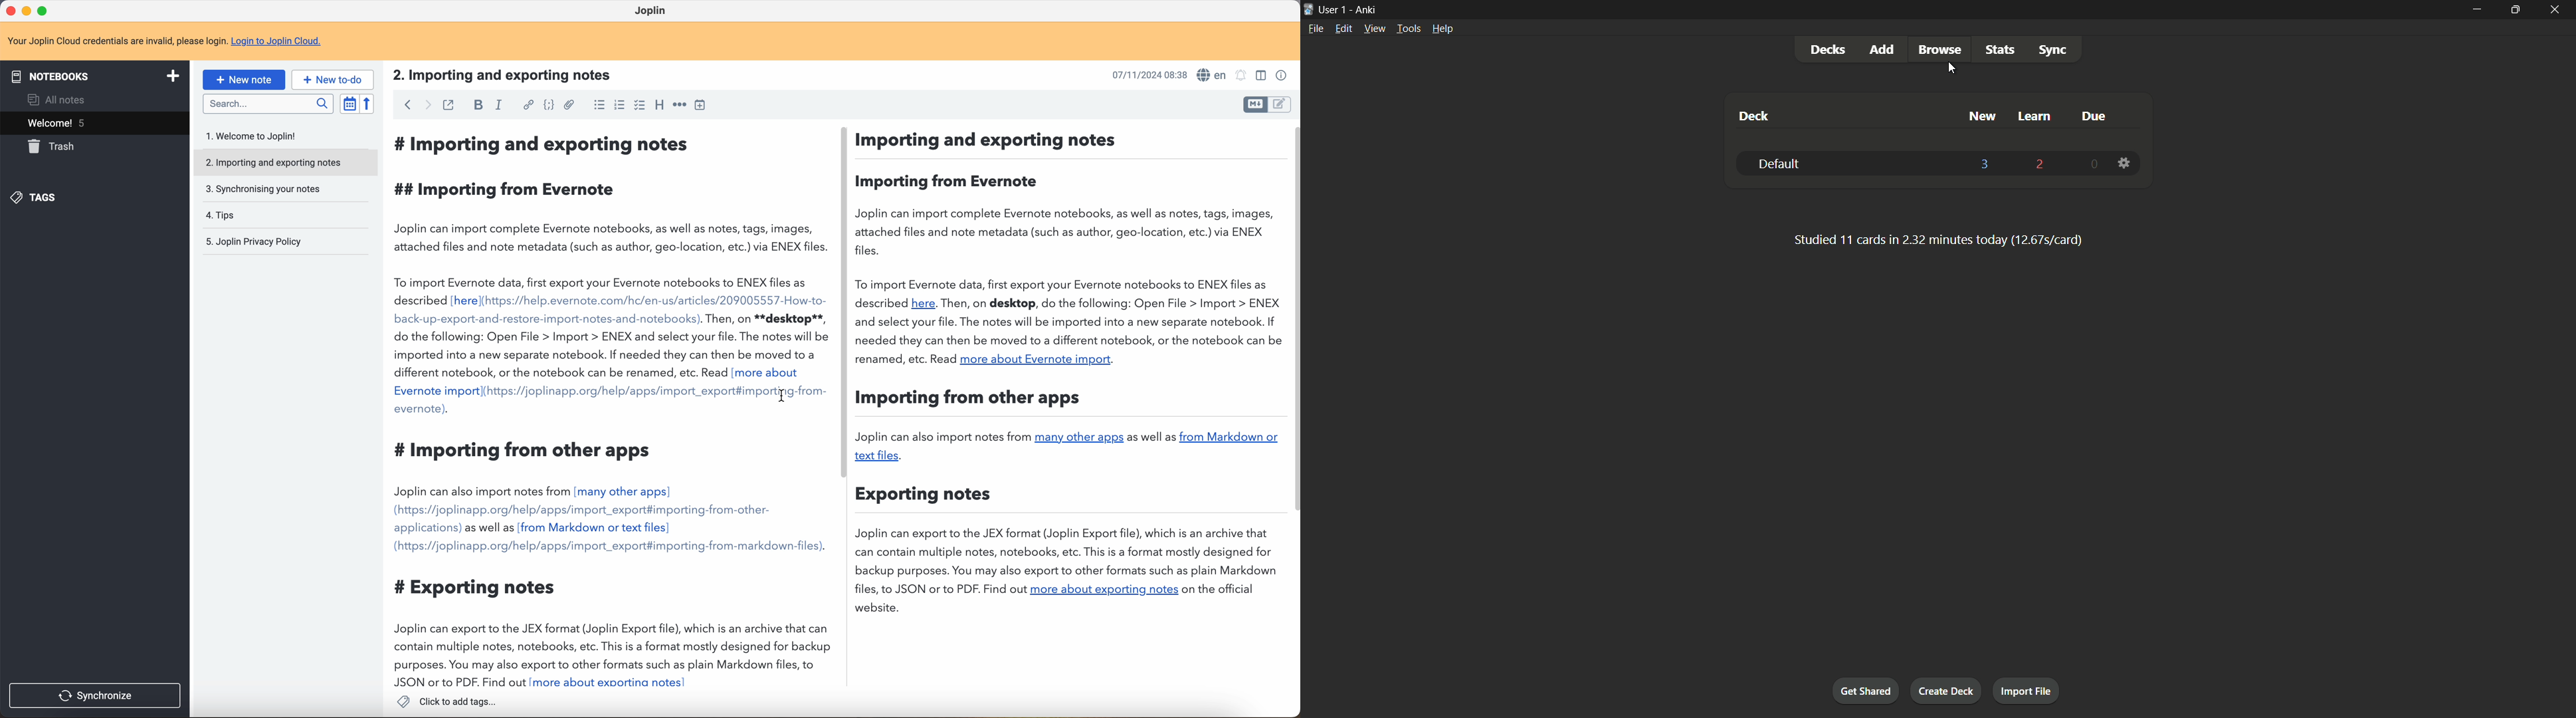  Describe the element at coordinates (348, 103) in the screenshot. I see `toggle sort order field` at that location.